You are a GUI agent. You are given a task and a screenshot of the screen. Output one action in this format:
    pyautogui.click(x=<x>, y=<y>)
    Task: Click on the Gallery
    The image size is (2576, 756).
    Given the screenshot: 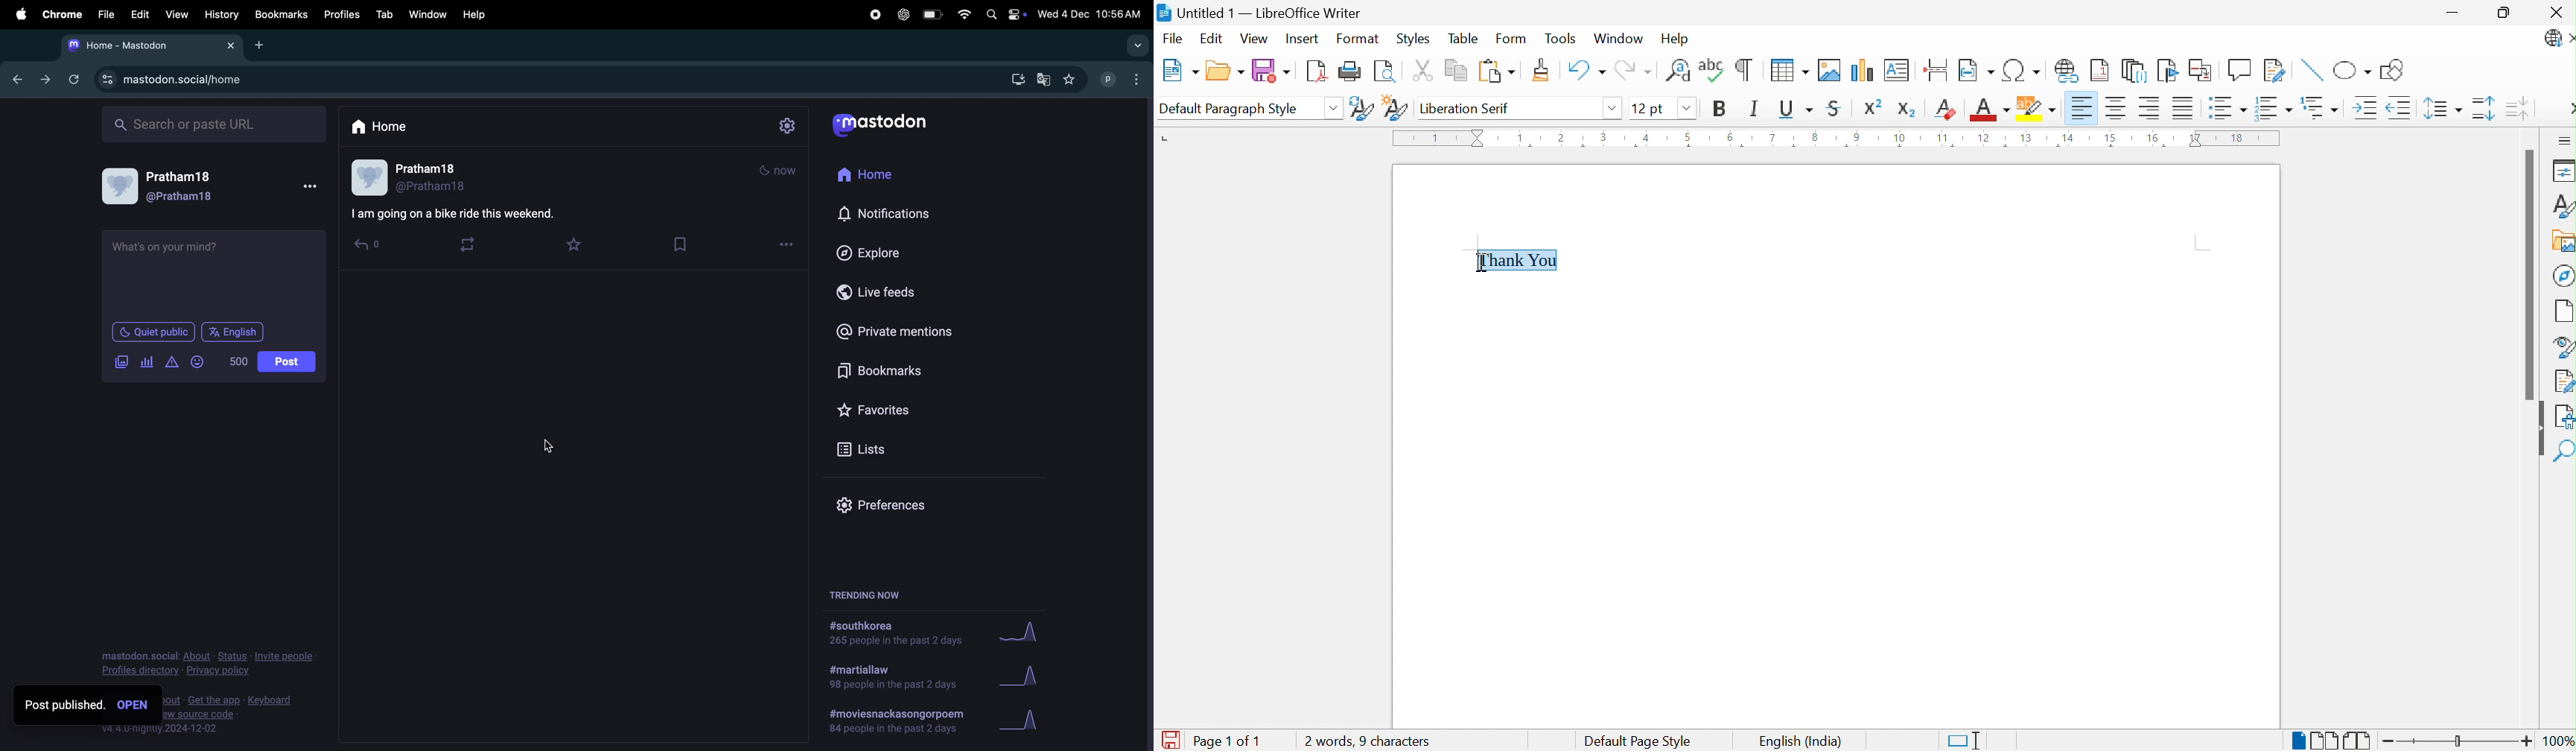 What is the action you would take?
    pyautogui.click(x=2560, y=240)
    